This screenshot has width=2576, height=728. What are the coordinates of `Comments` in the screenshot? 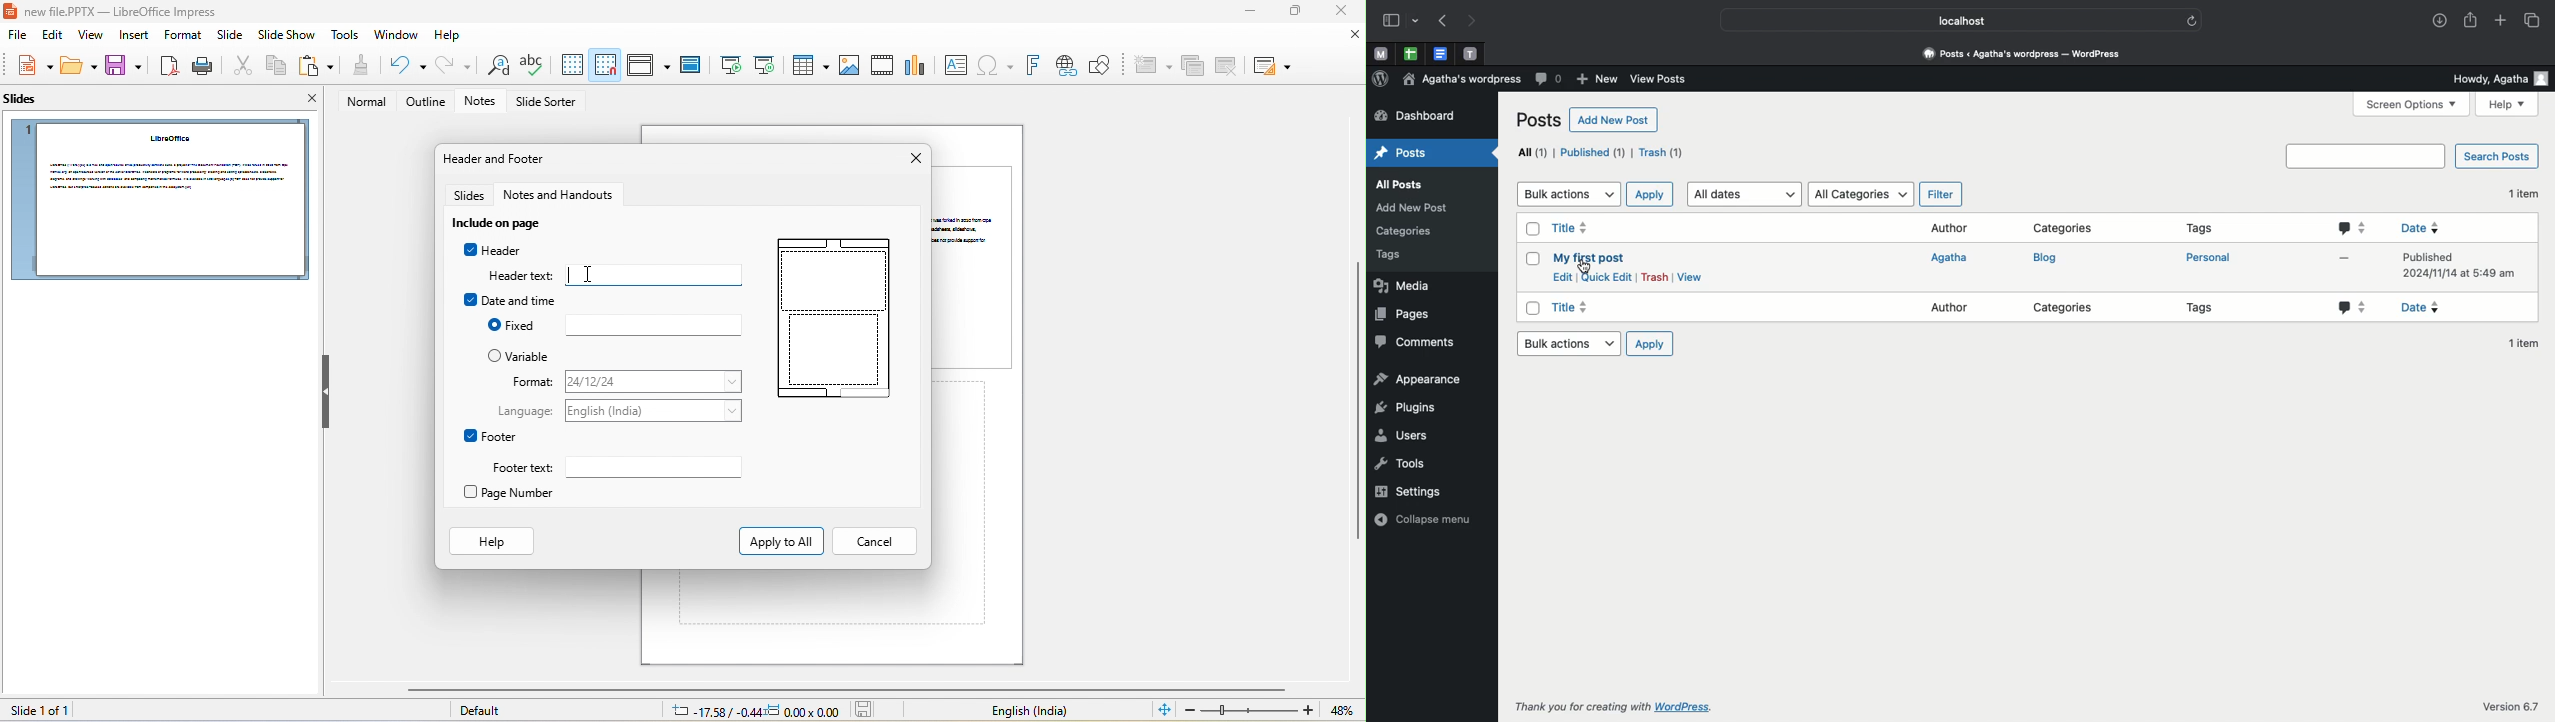 It's located at (2354, 227).